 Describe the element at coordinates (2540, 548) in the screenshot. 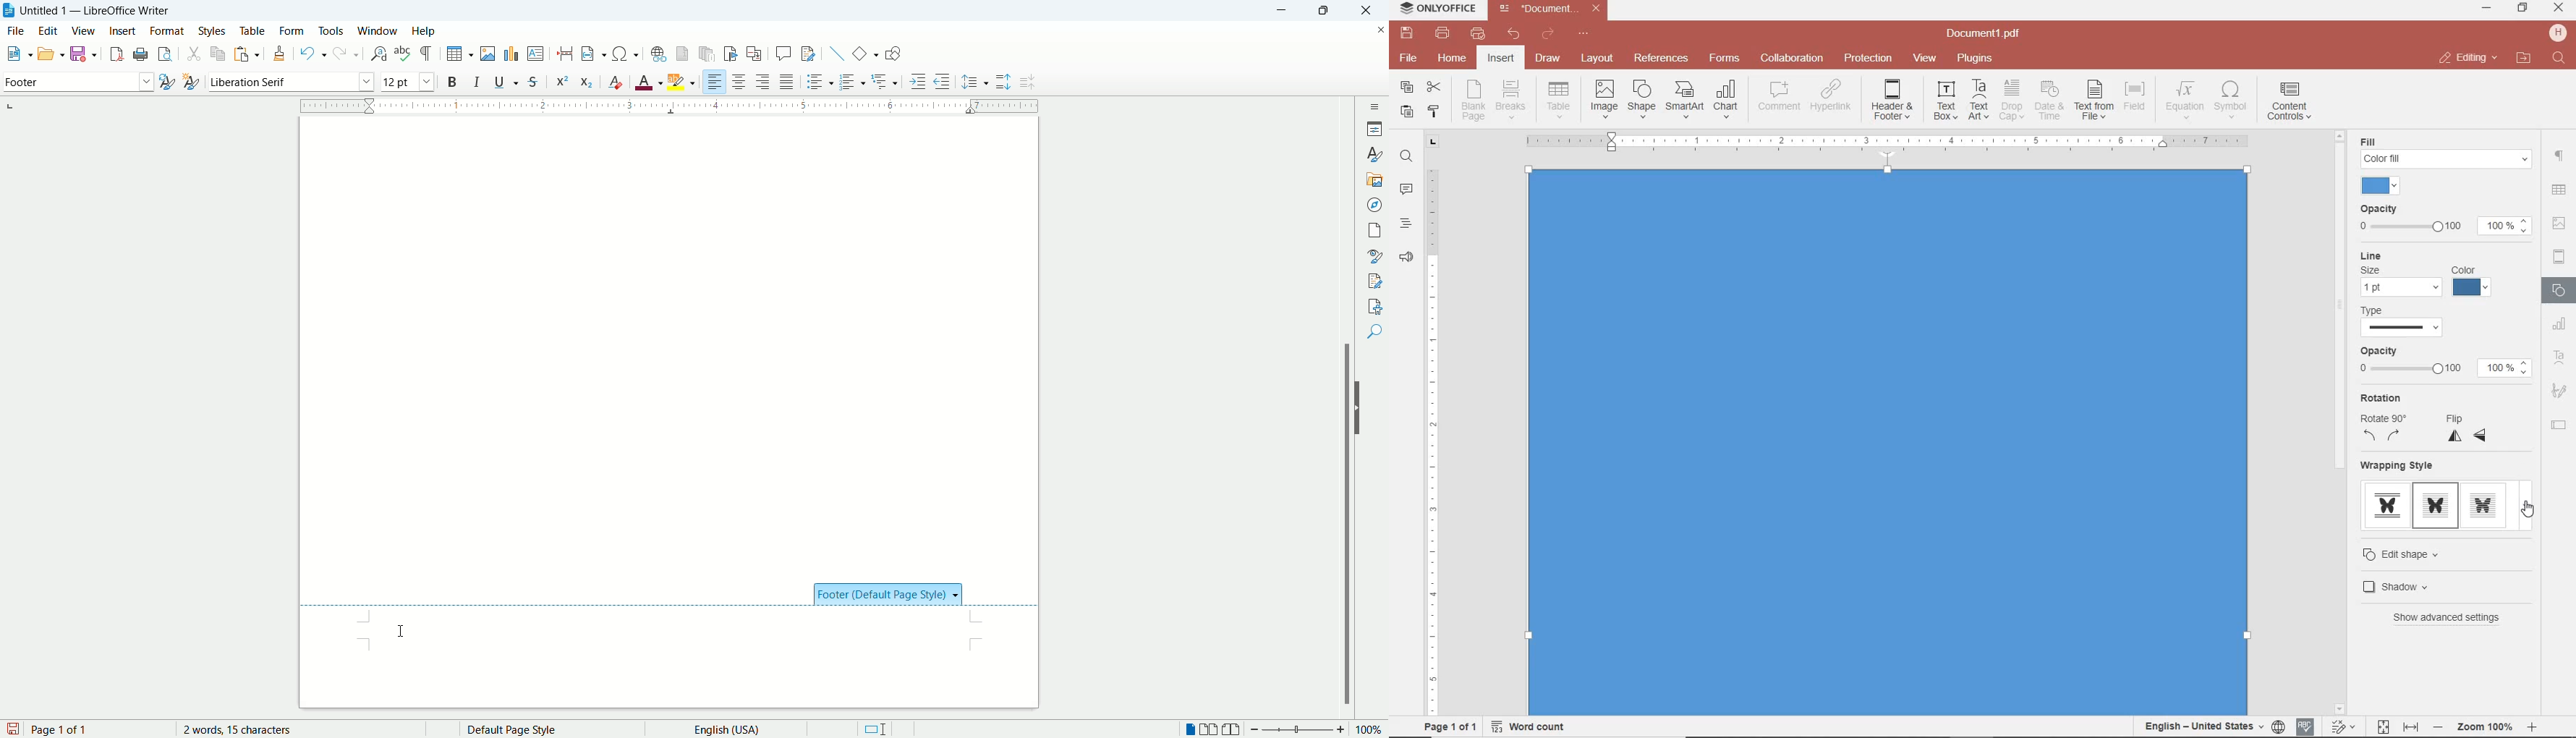

I see `scrollbar` at that location.